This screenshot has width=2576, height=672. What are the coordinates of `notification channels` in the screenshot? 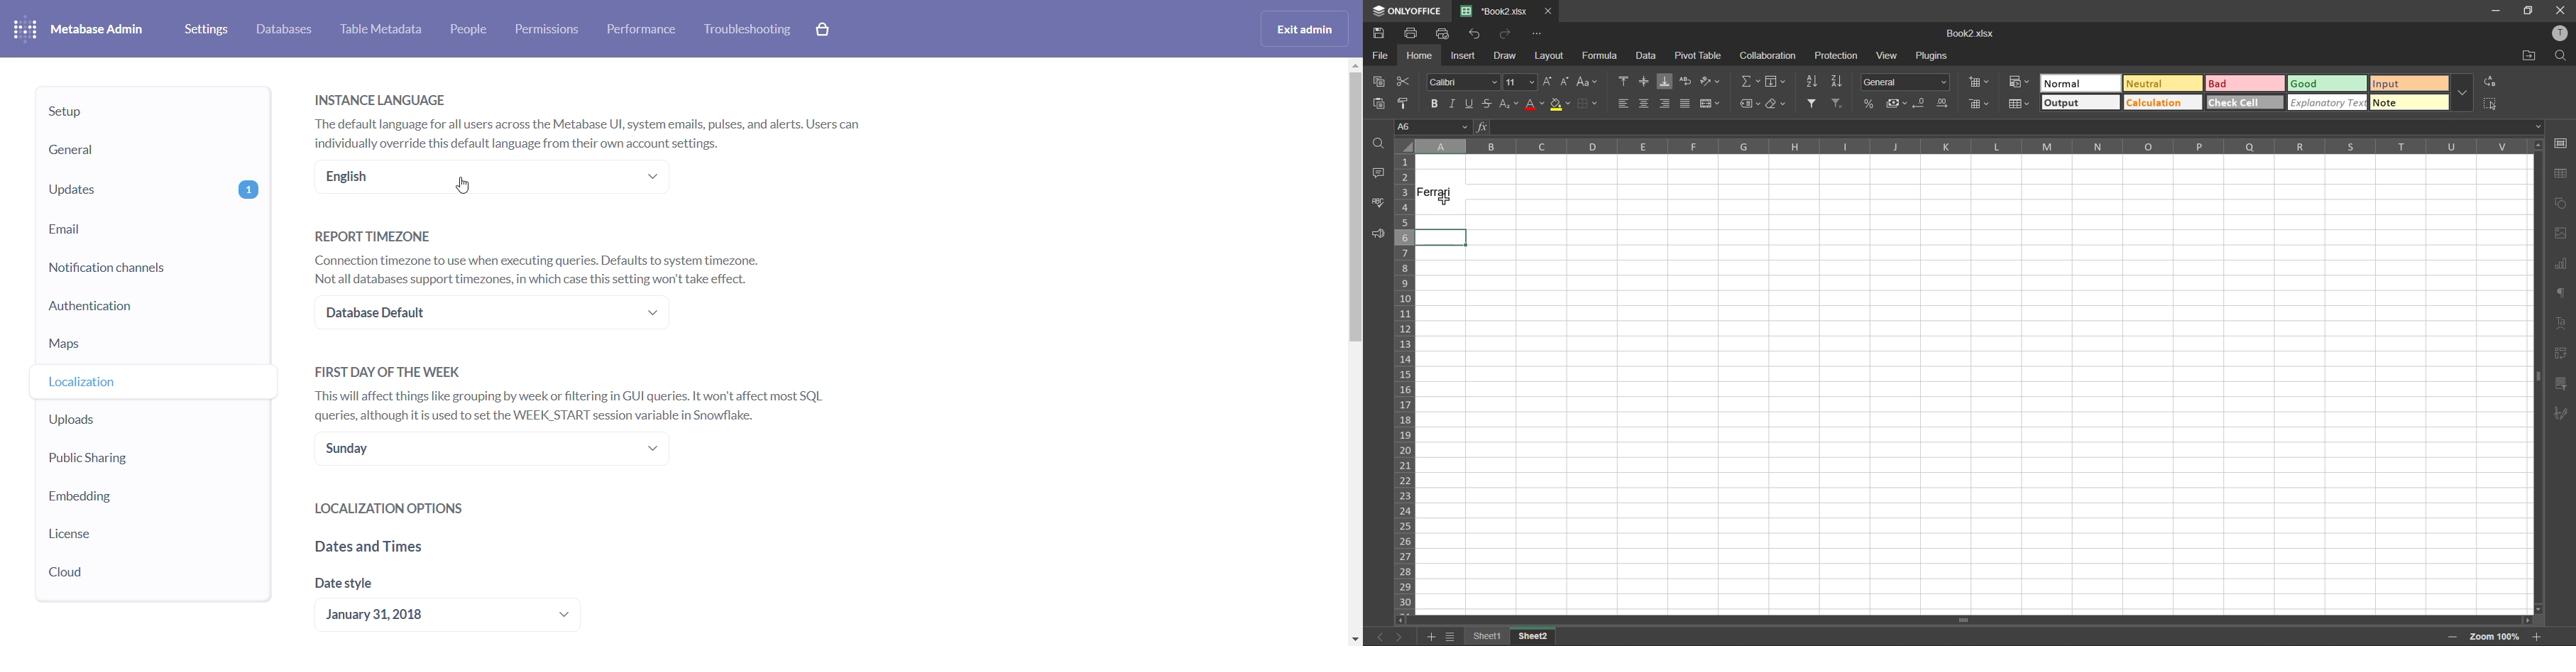 It's located at (148, 269).